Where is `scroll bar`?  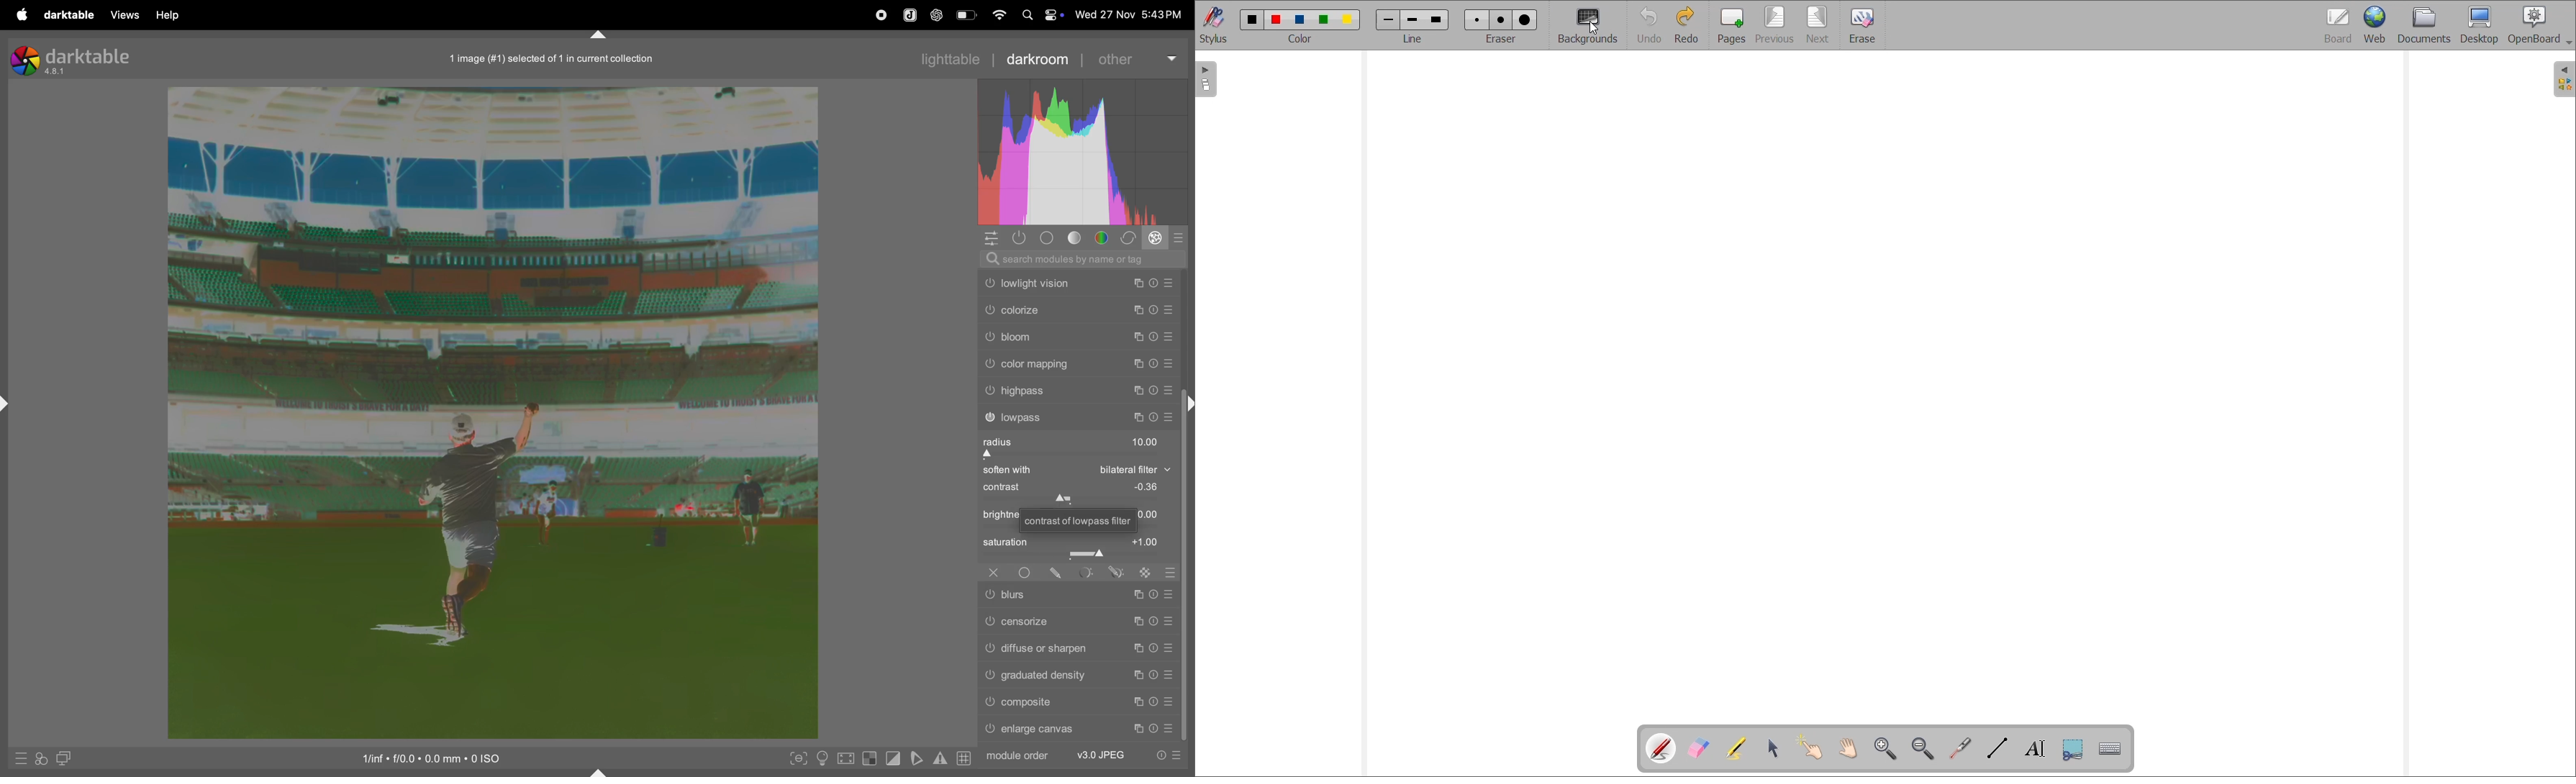
scroll bar is located at coordinates (1188, 585).